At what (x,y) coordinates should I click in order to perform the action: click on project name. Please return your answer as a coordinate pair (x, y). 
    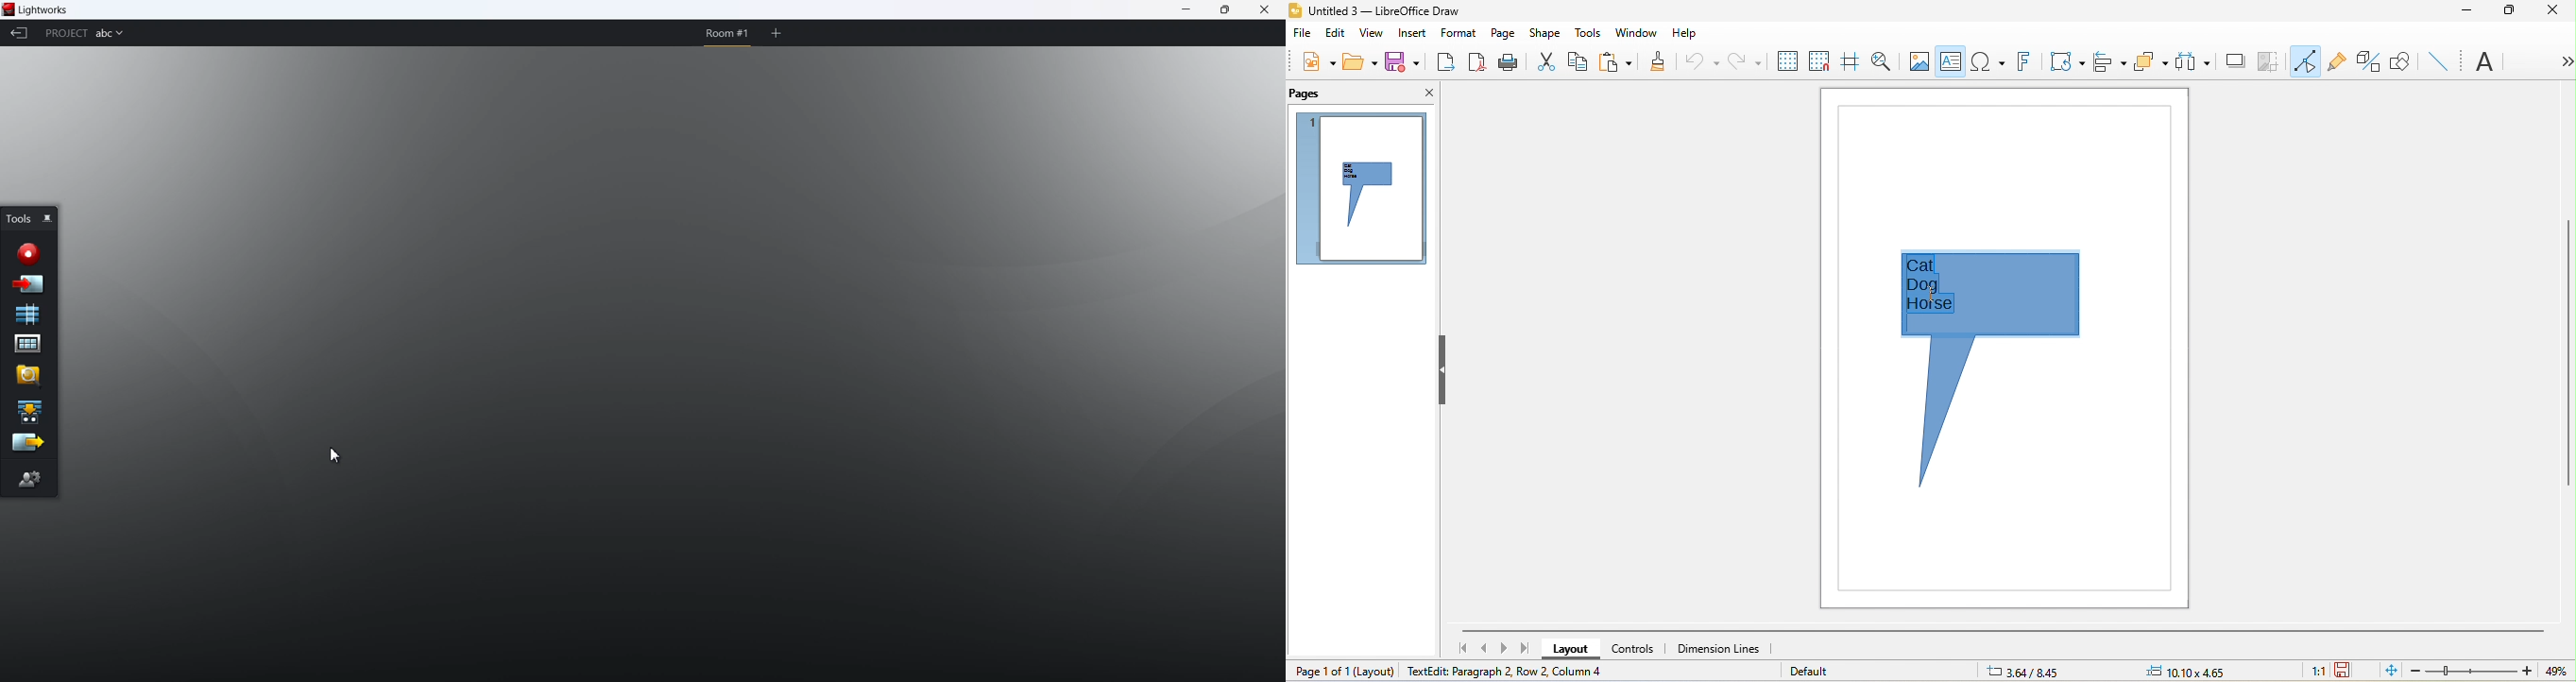
    Looking at the image, I should click on (110, 35).